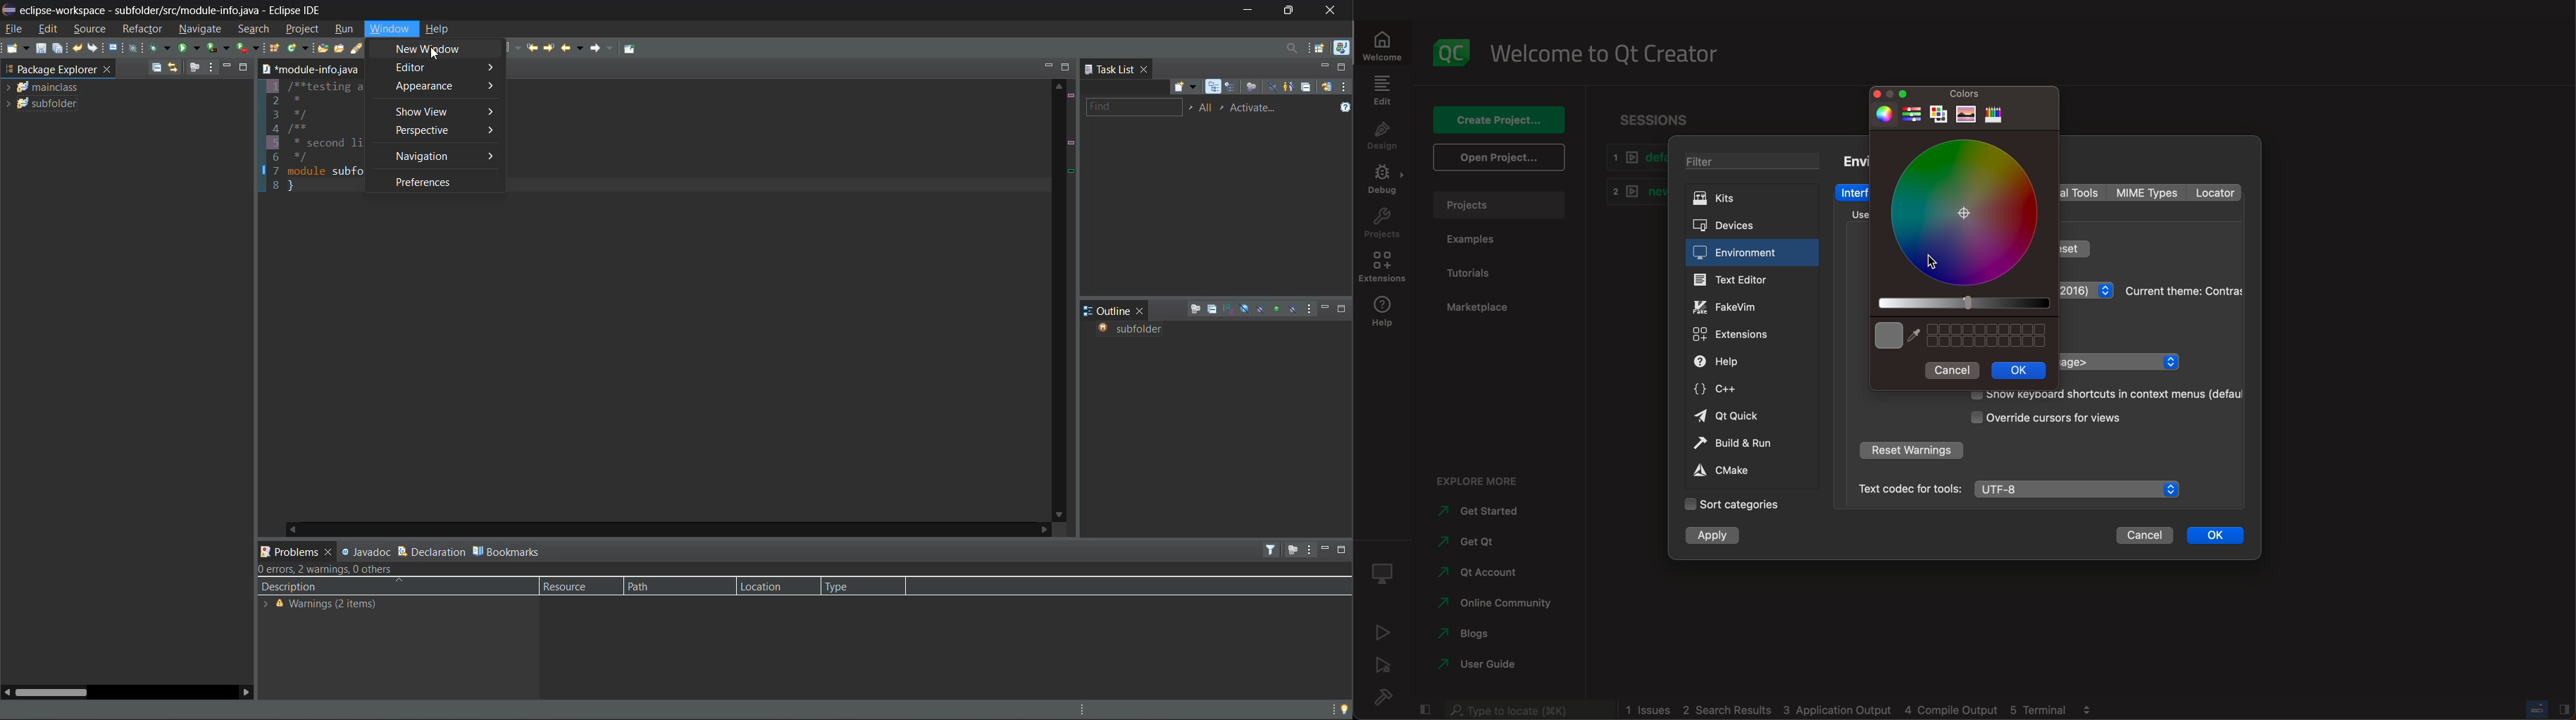 The height and width of the screenshot is (728, 2576). I want to click on view menu, so click(1344, 87).